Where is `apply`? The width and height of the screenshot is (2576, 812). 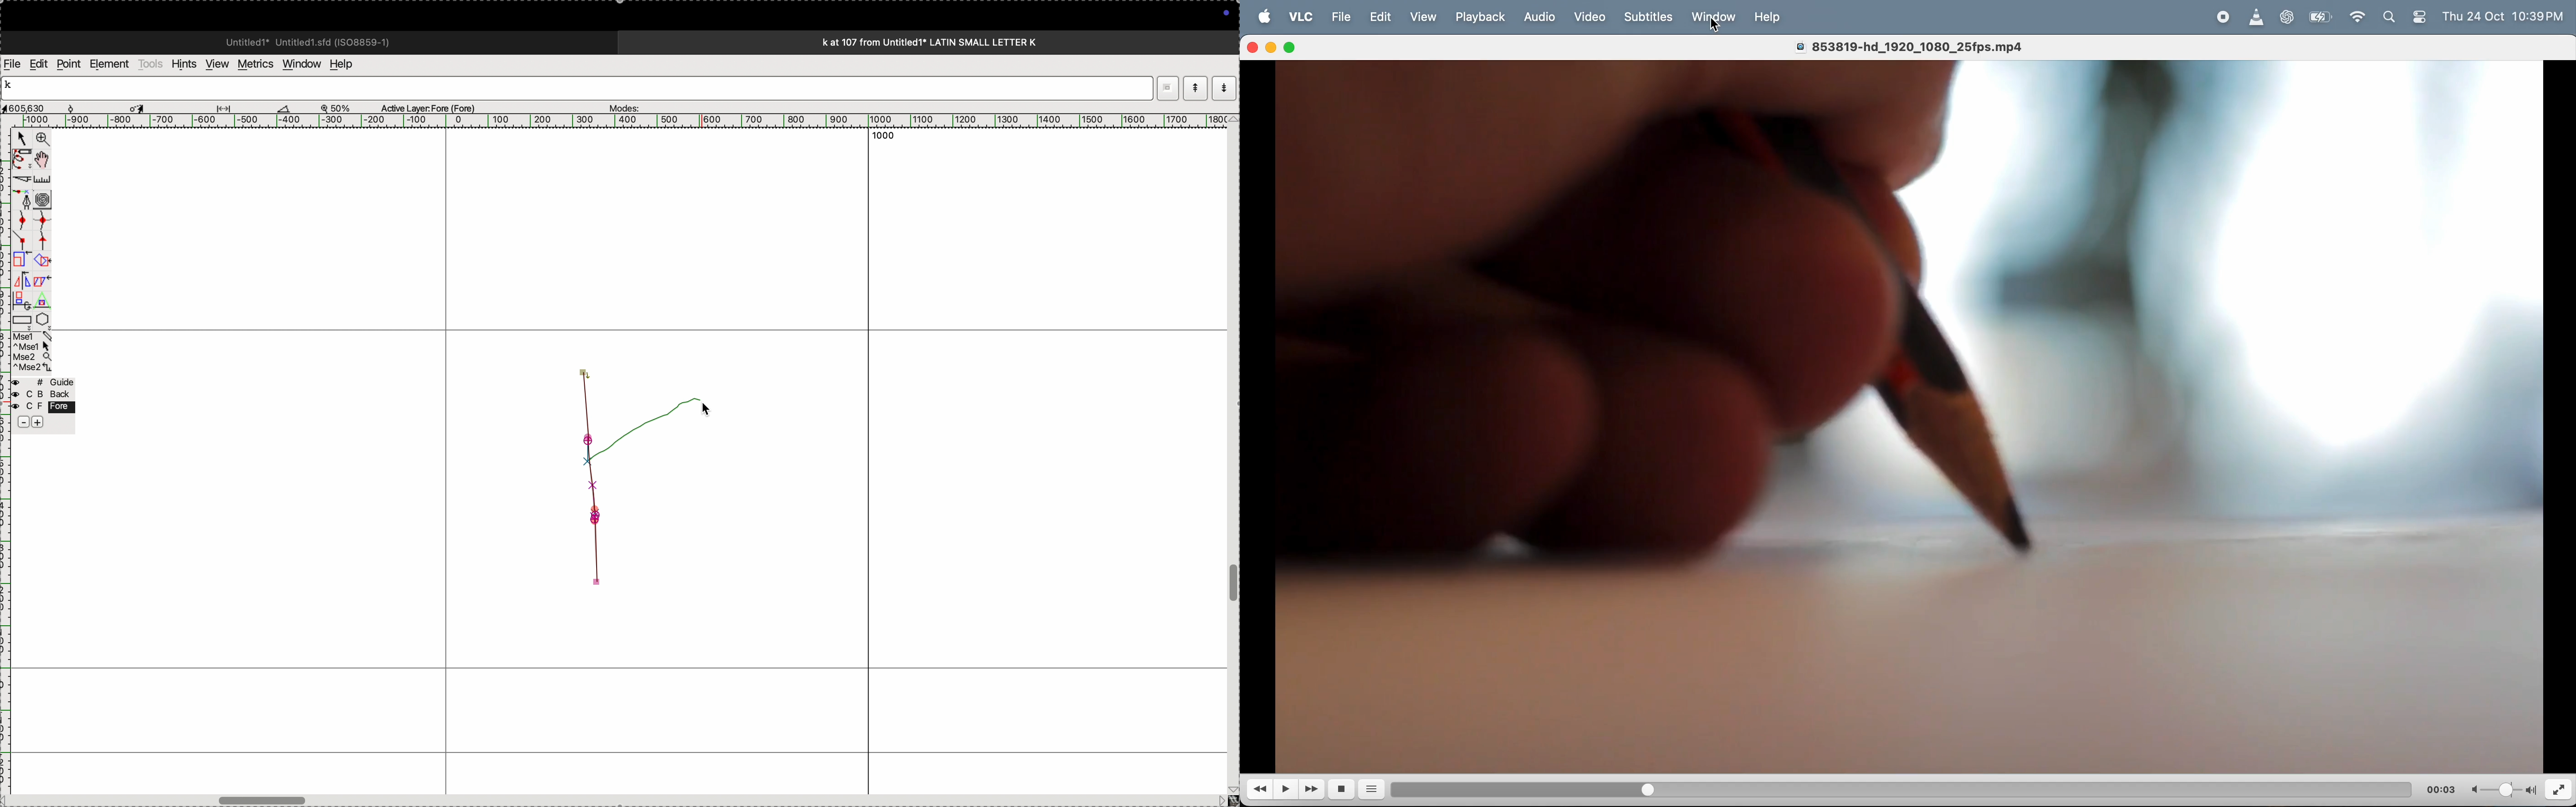
apply is located at coordinates (42, 288).